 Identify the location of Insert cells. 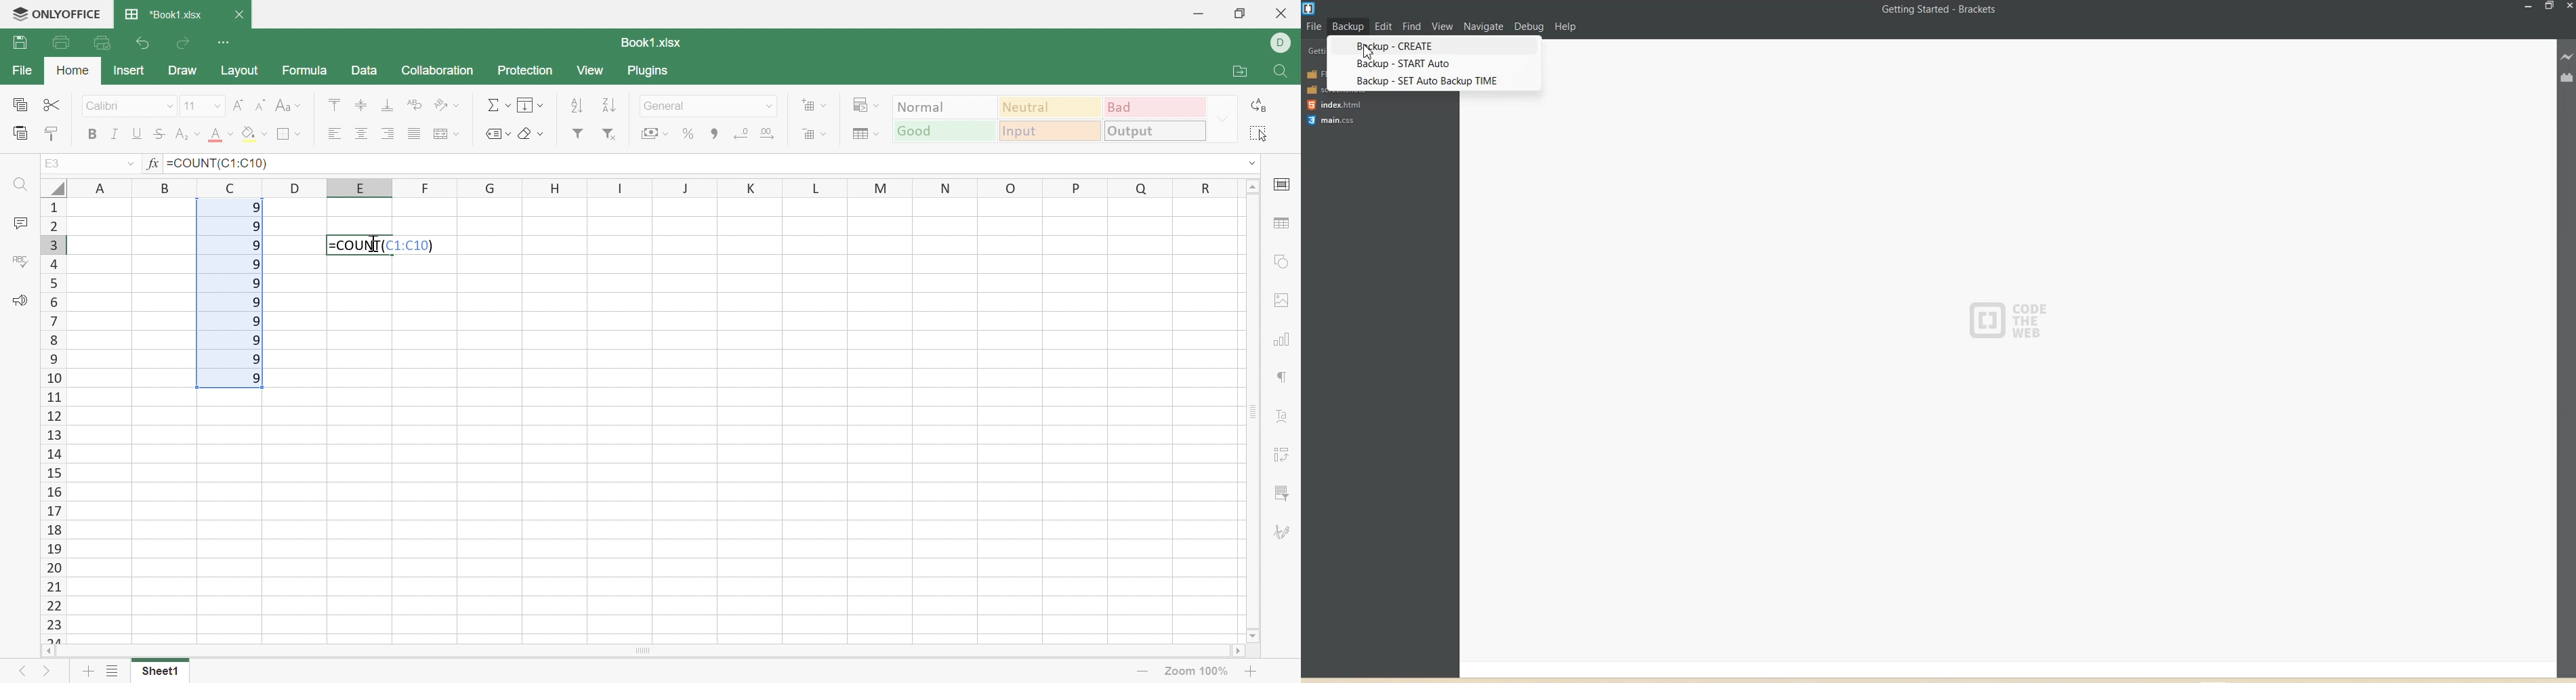
(814, 104).